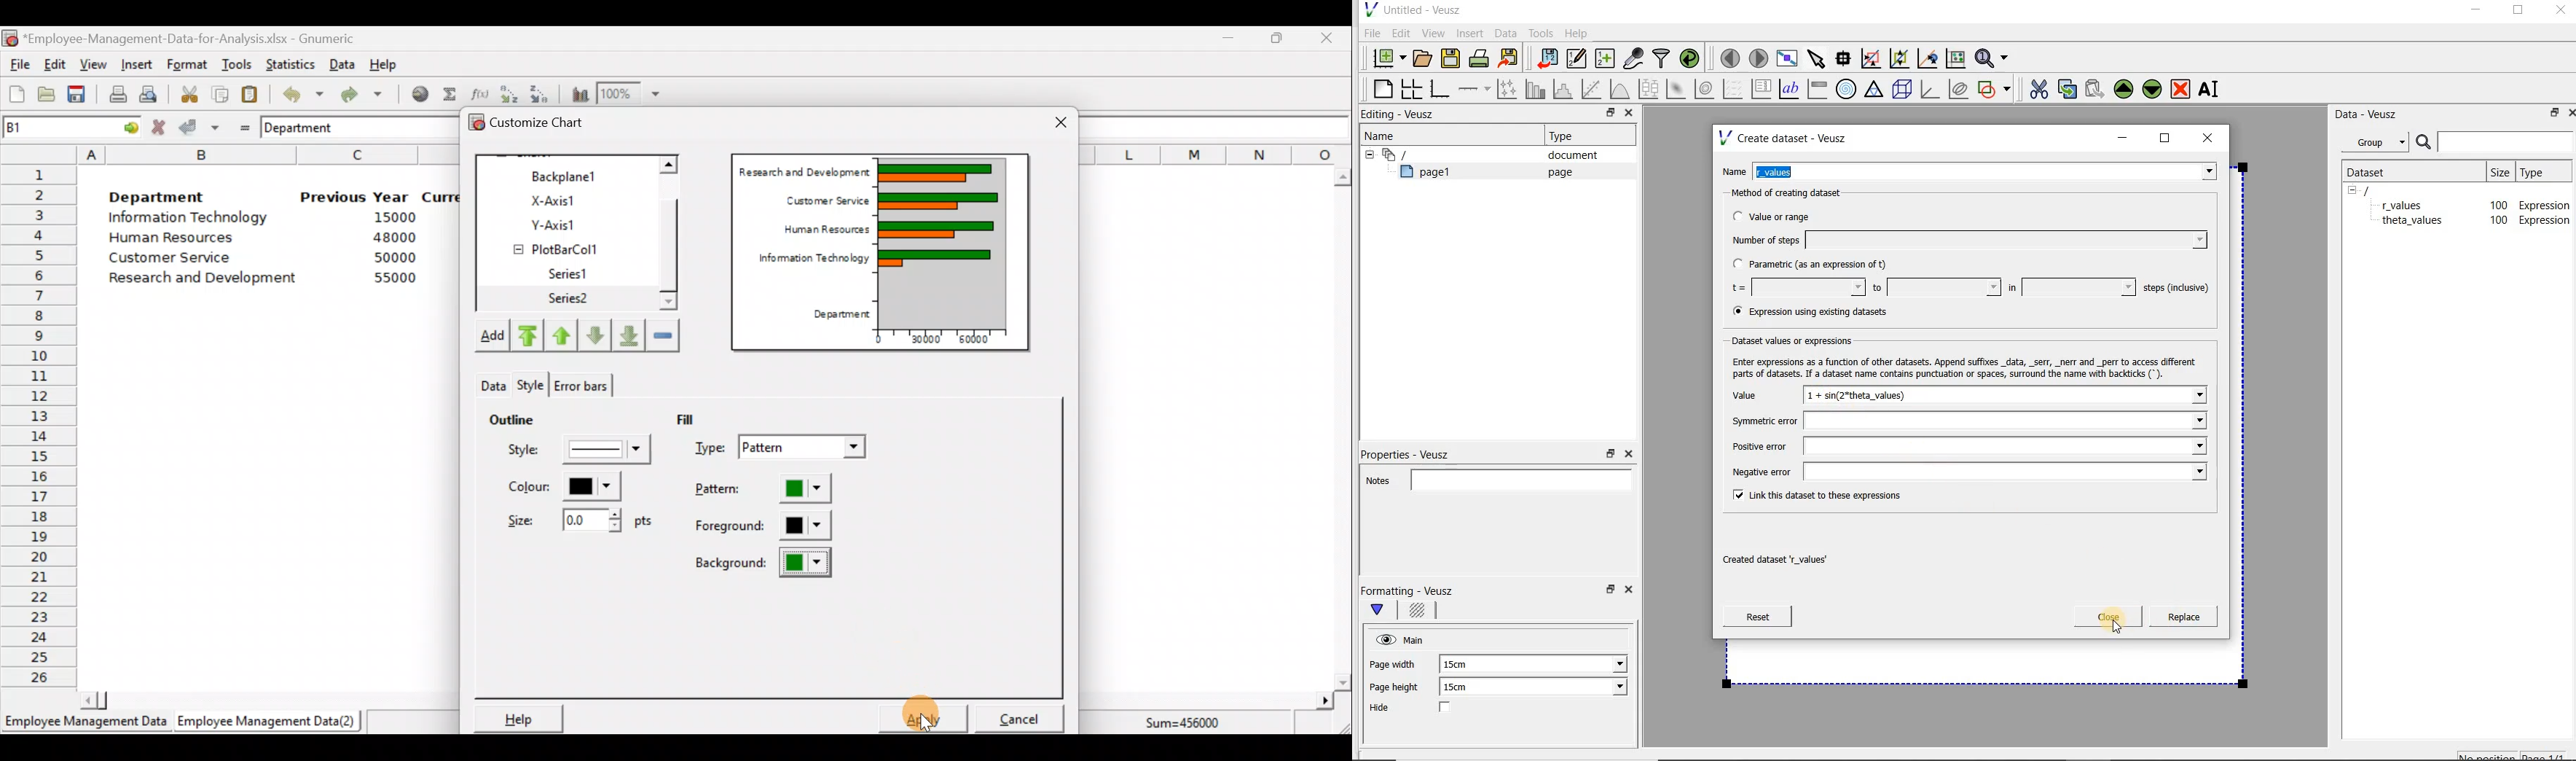 The image size is (2576, 784). I want to click on Zoom, so click(630, 94).